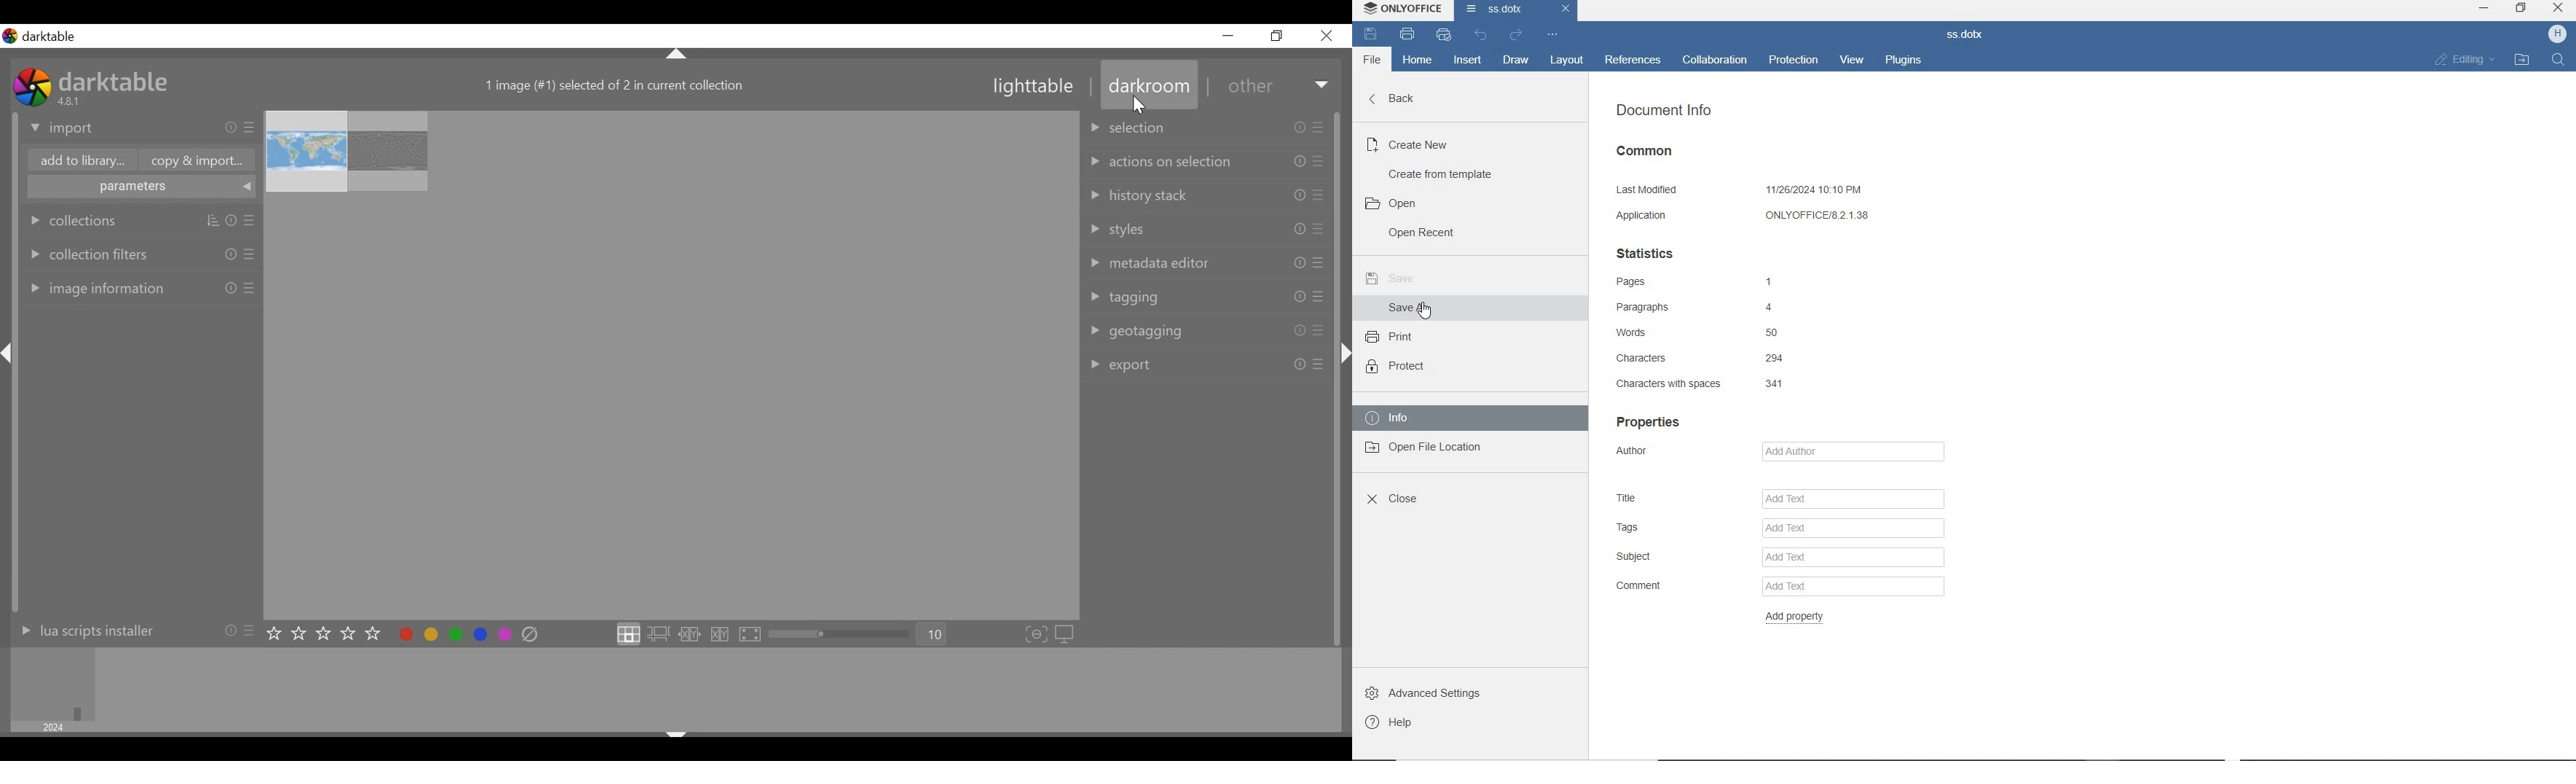 This screenshot has width=2576, height=784. What do you see at coordinates (2557, 7) in the screenshot?
I see `close` at bounding box center [2557, 7].